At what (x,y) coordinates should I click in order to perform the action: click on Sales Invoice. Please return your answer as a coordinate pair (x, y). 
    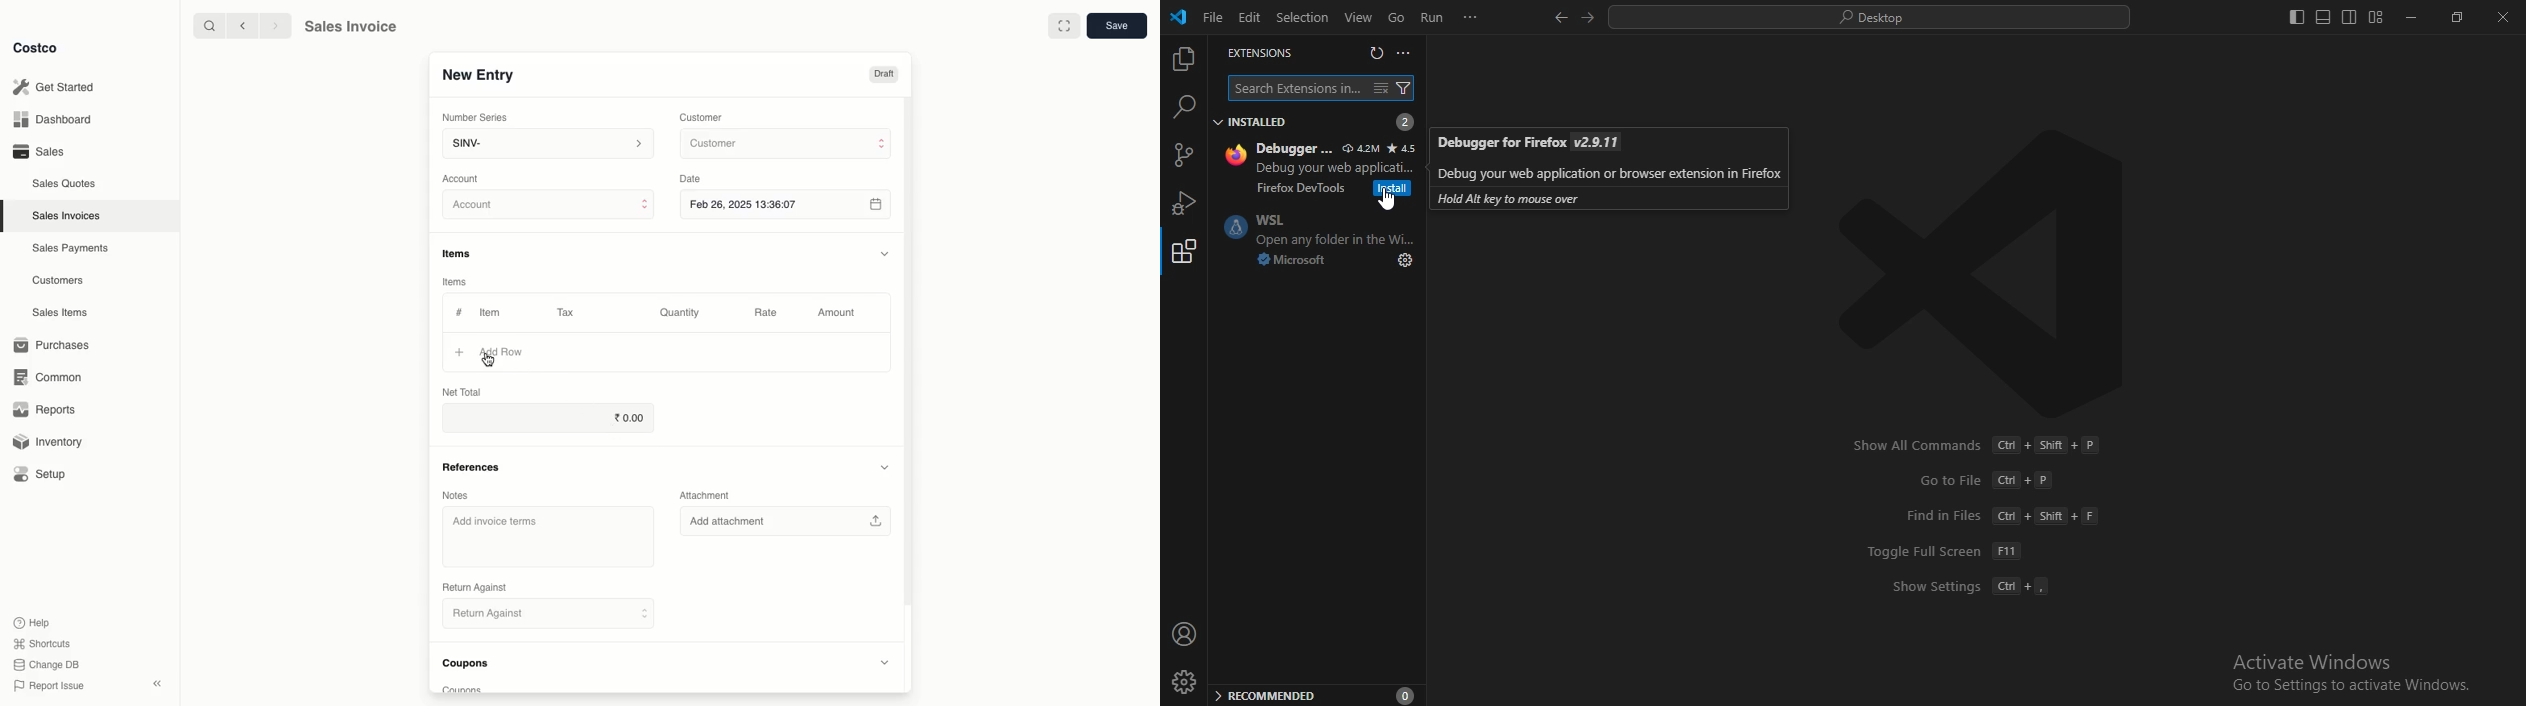
    Looking at the image, I should click on (351, 28).